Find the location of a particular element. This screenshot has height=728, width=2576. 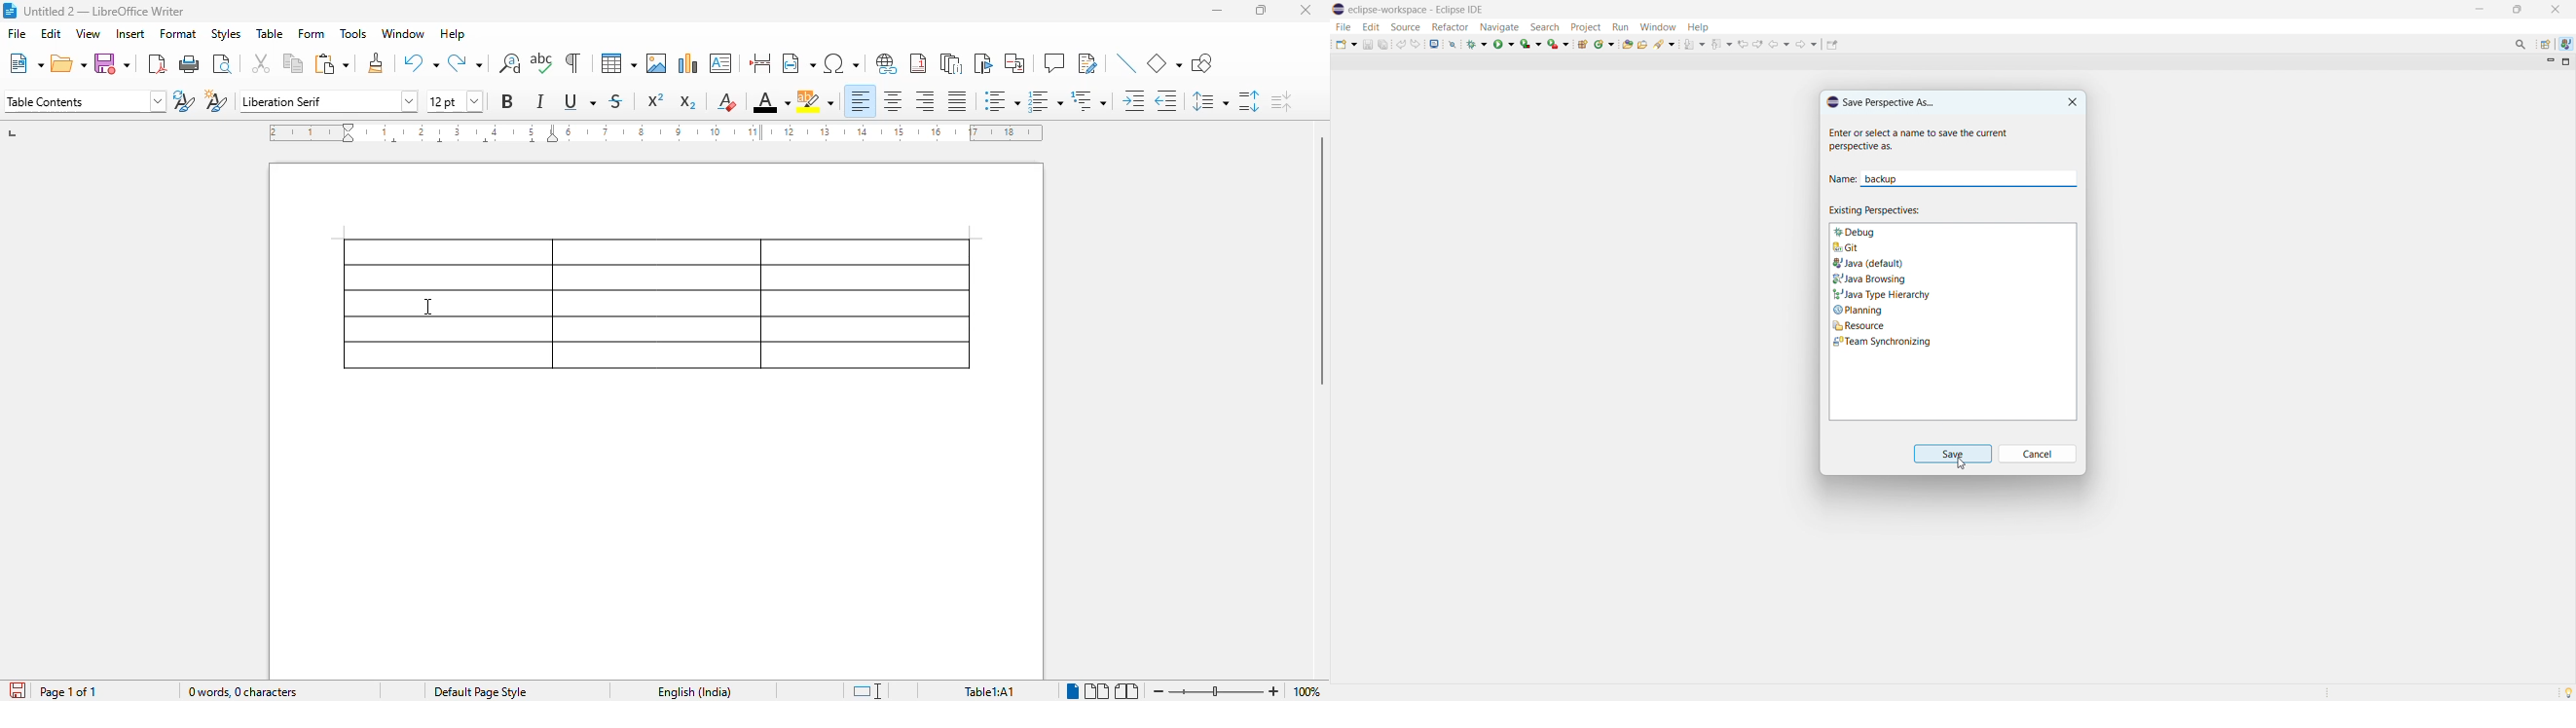

insert field is located at coordinates (798, 62).